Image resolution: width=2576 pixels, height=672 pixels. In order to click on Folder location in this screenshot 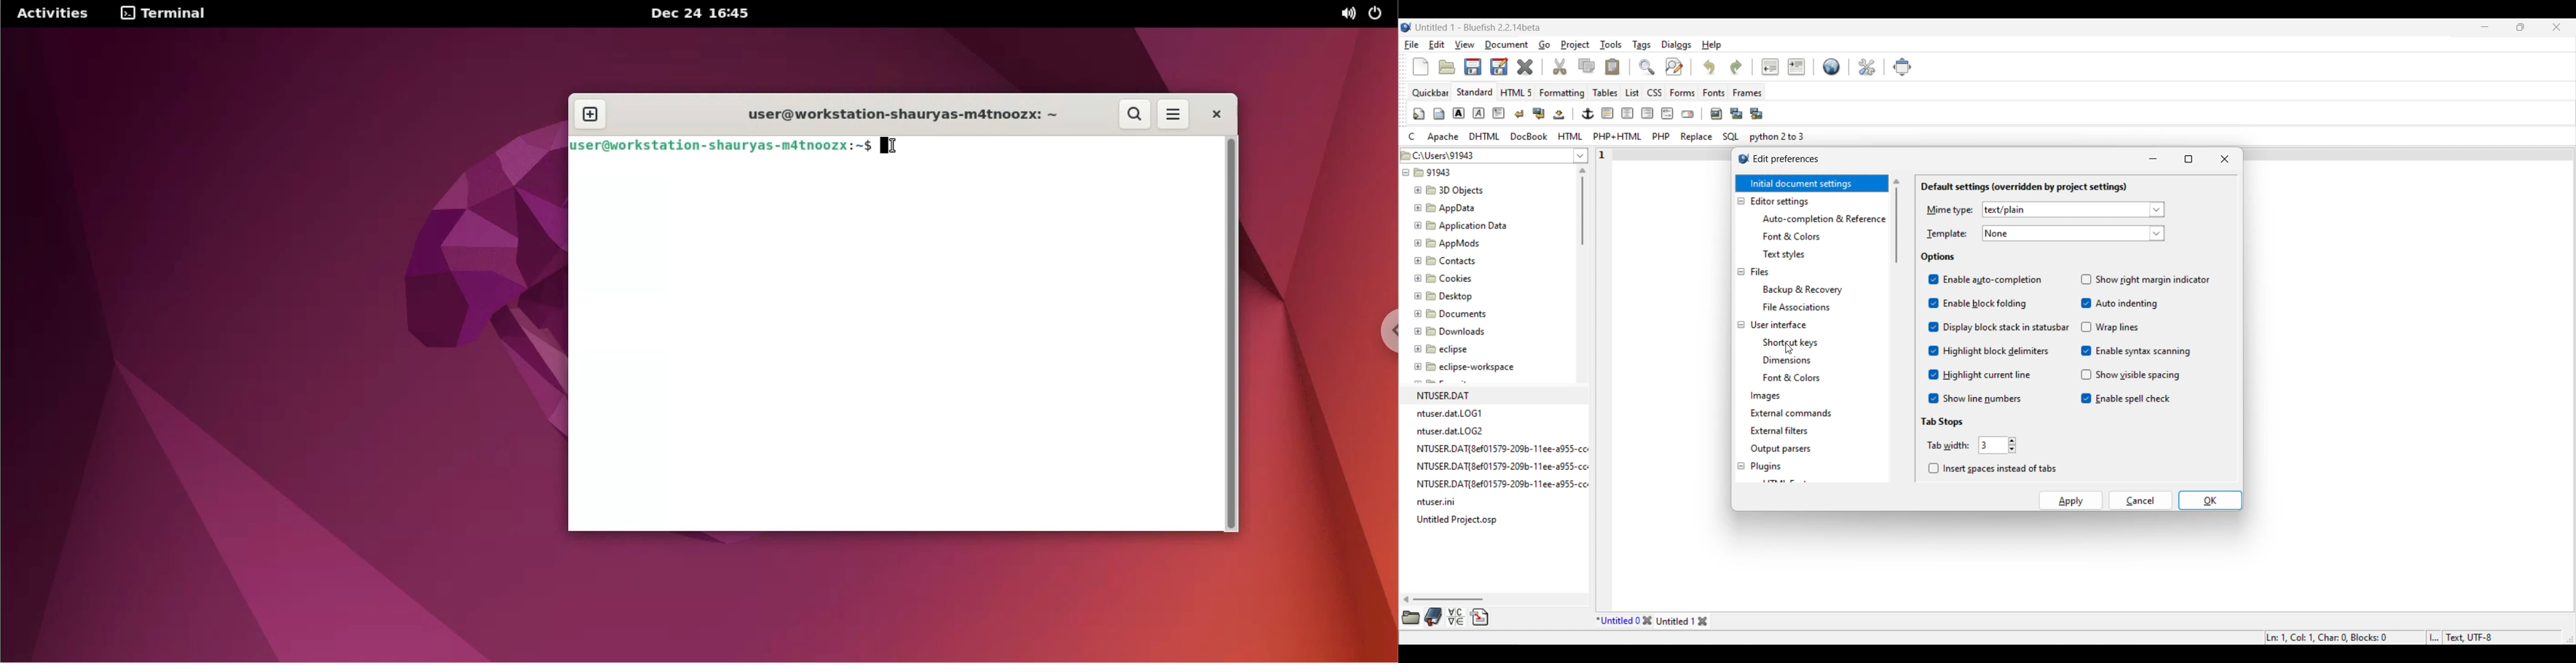, I will do `click(1485, 153)`.